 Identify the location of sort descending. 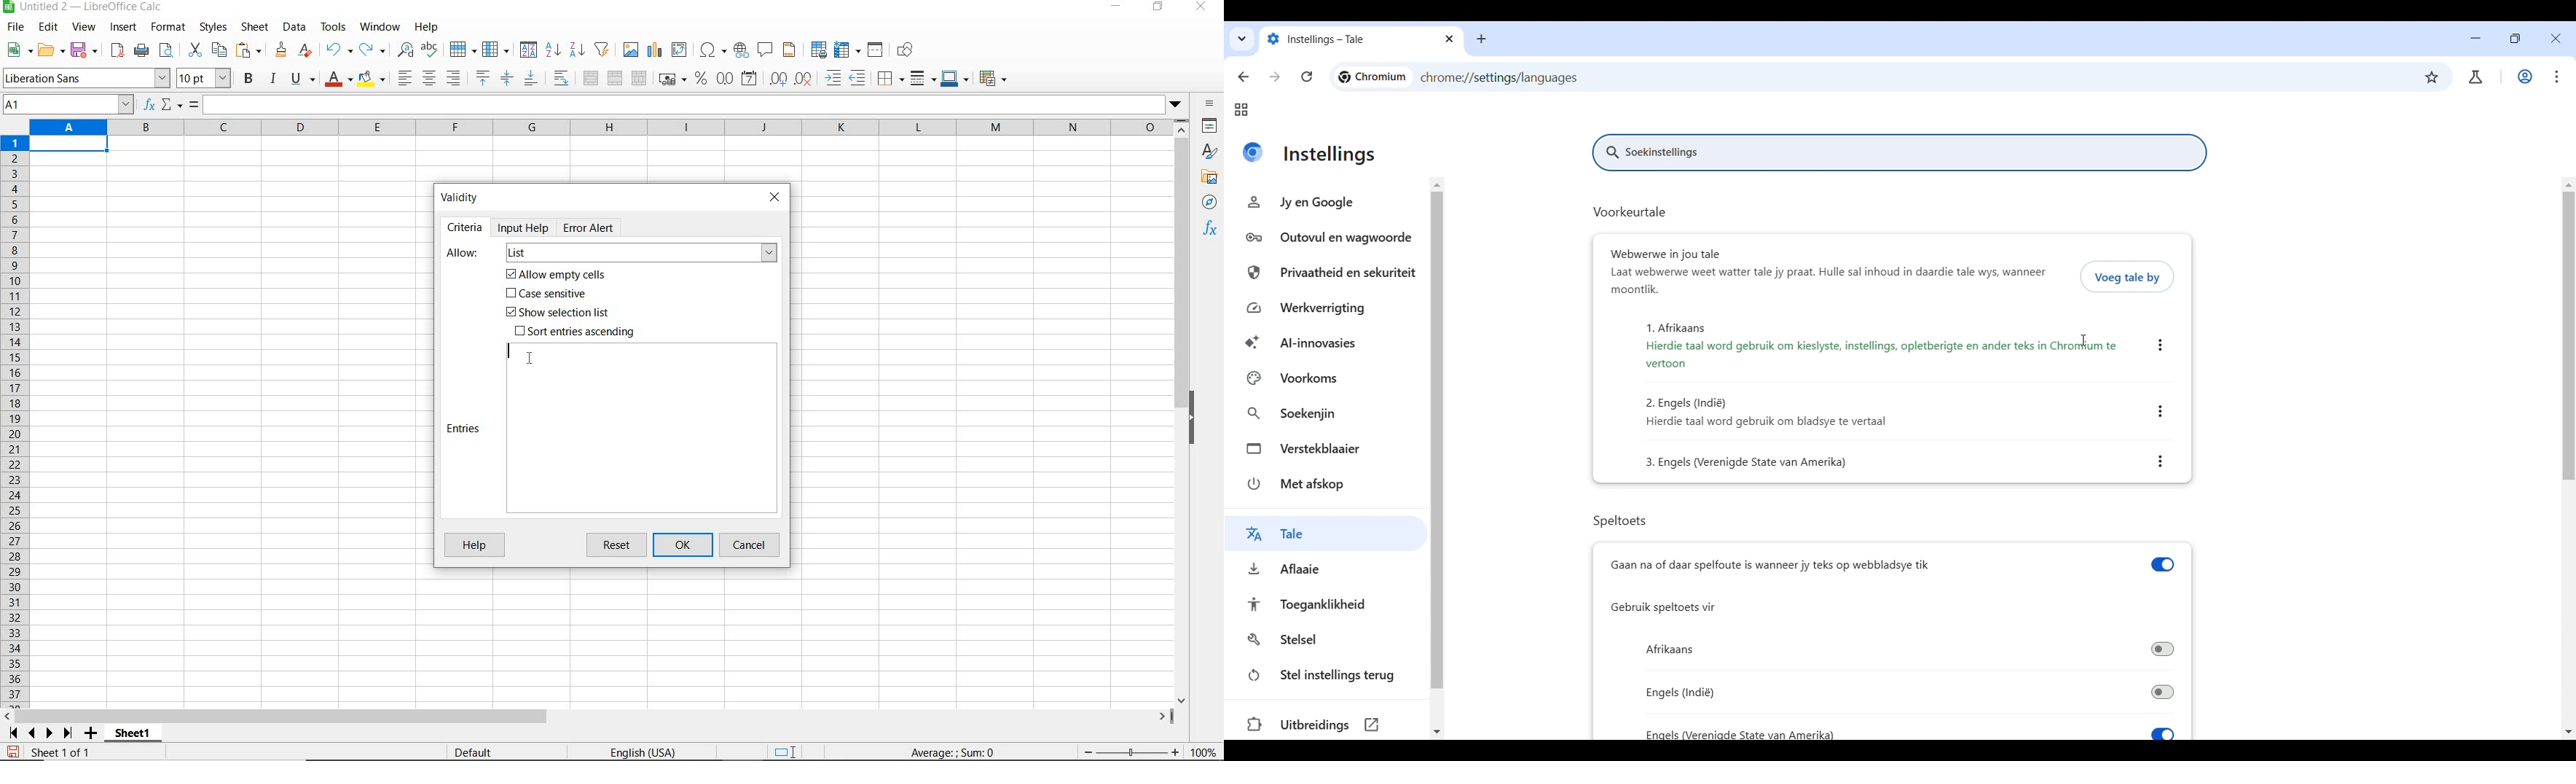
(578, 49).